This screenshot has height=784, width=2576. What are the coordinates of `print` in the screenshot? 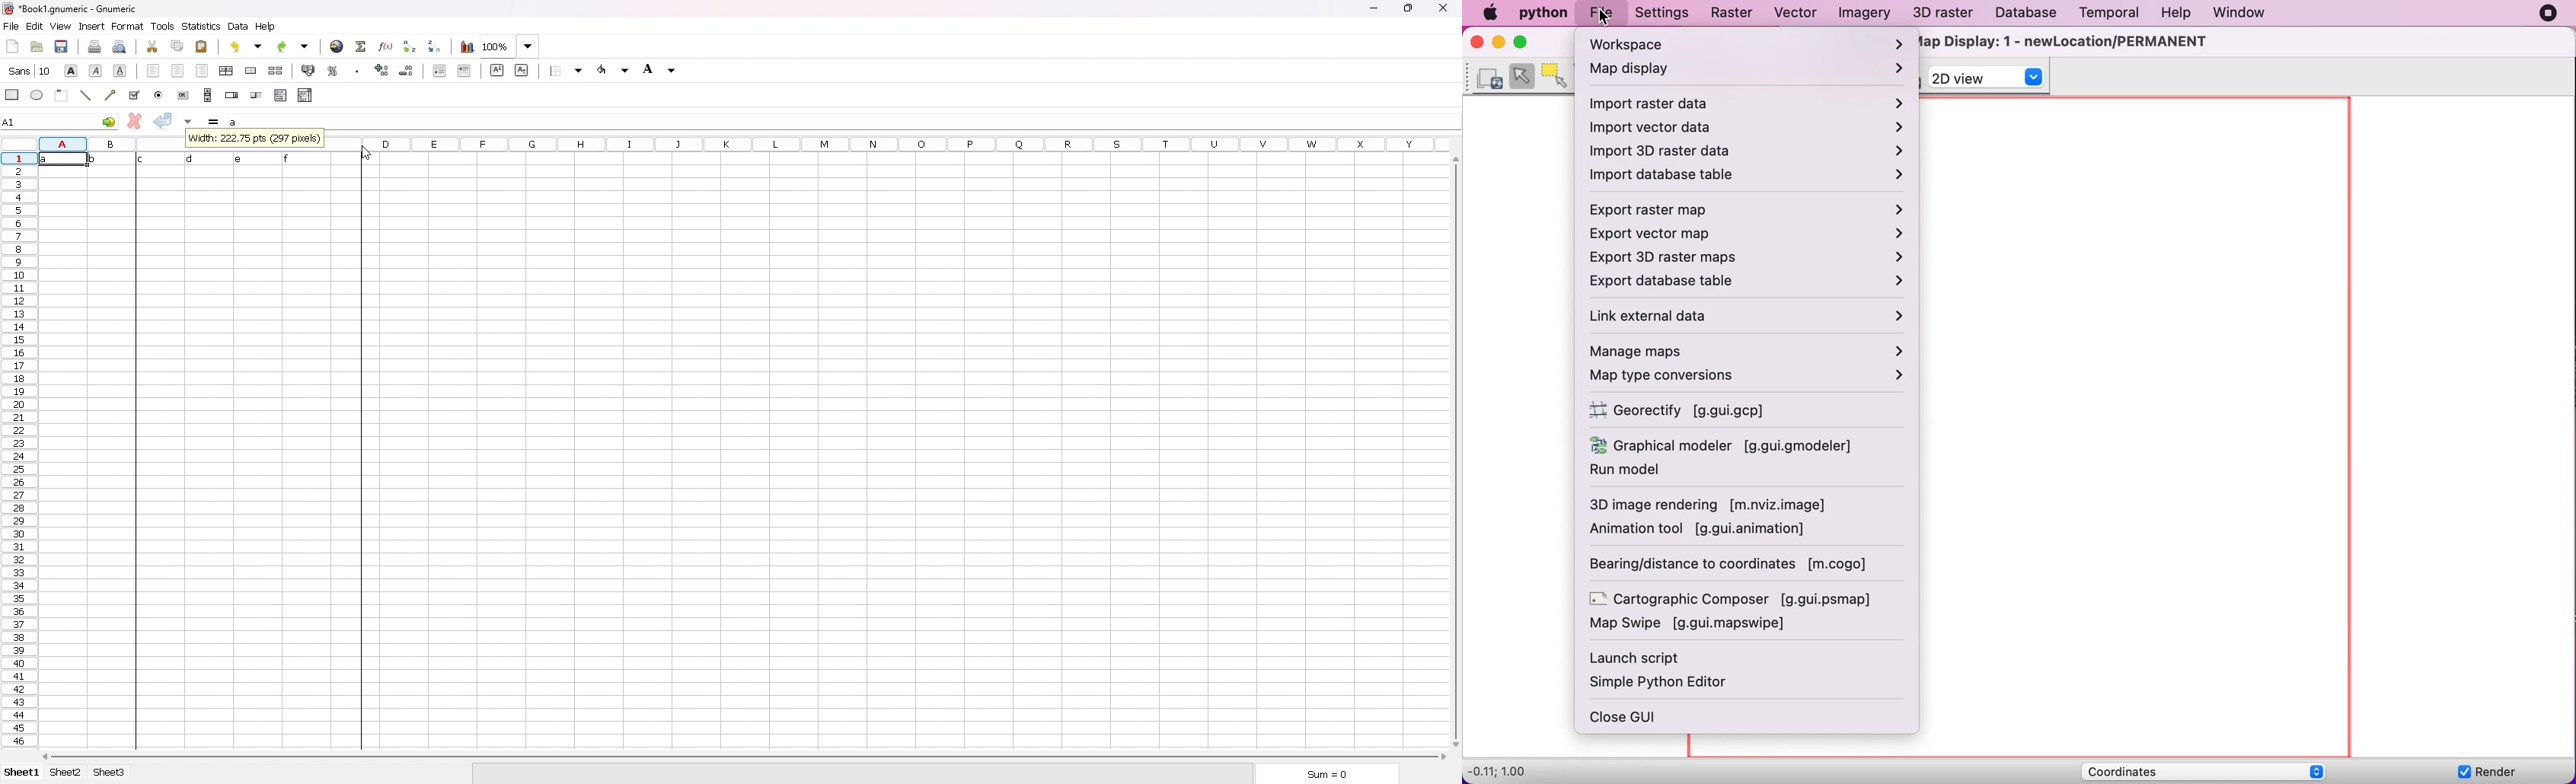 It's located at (95, 46).